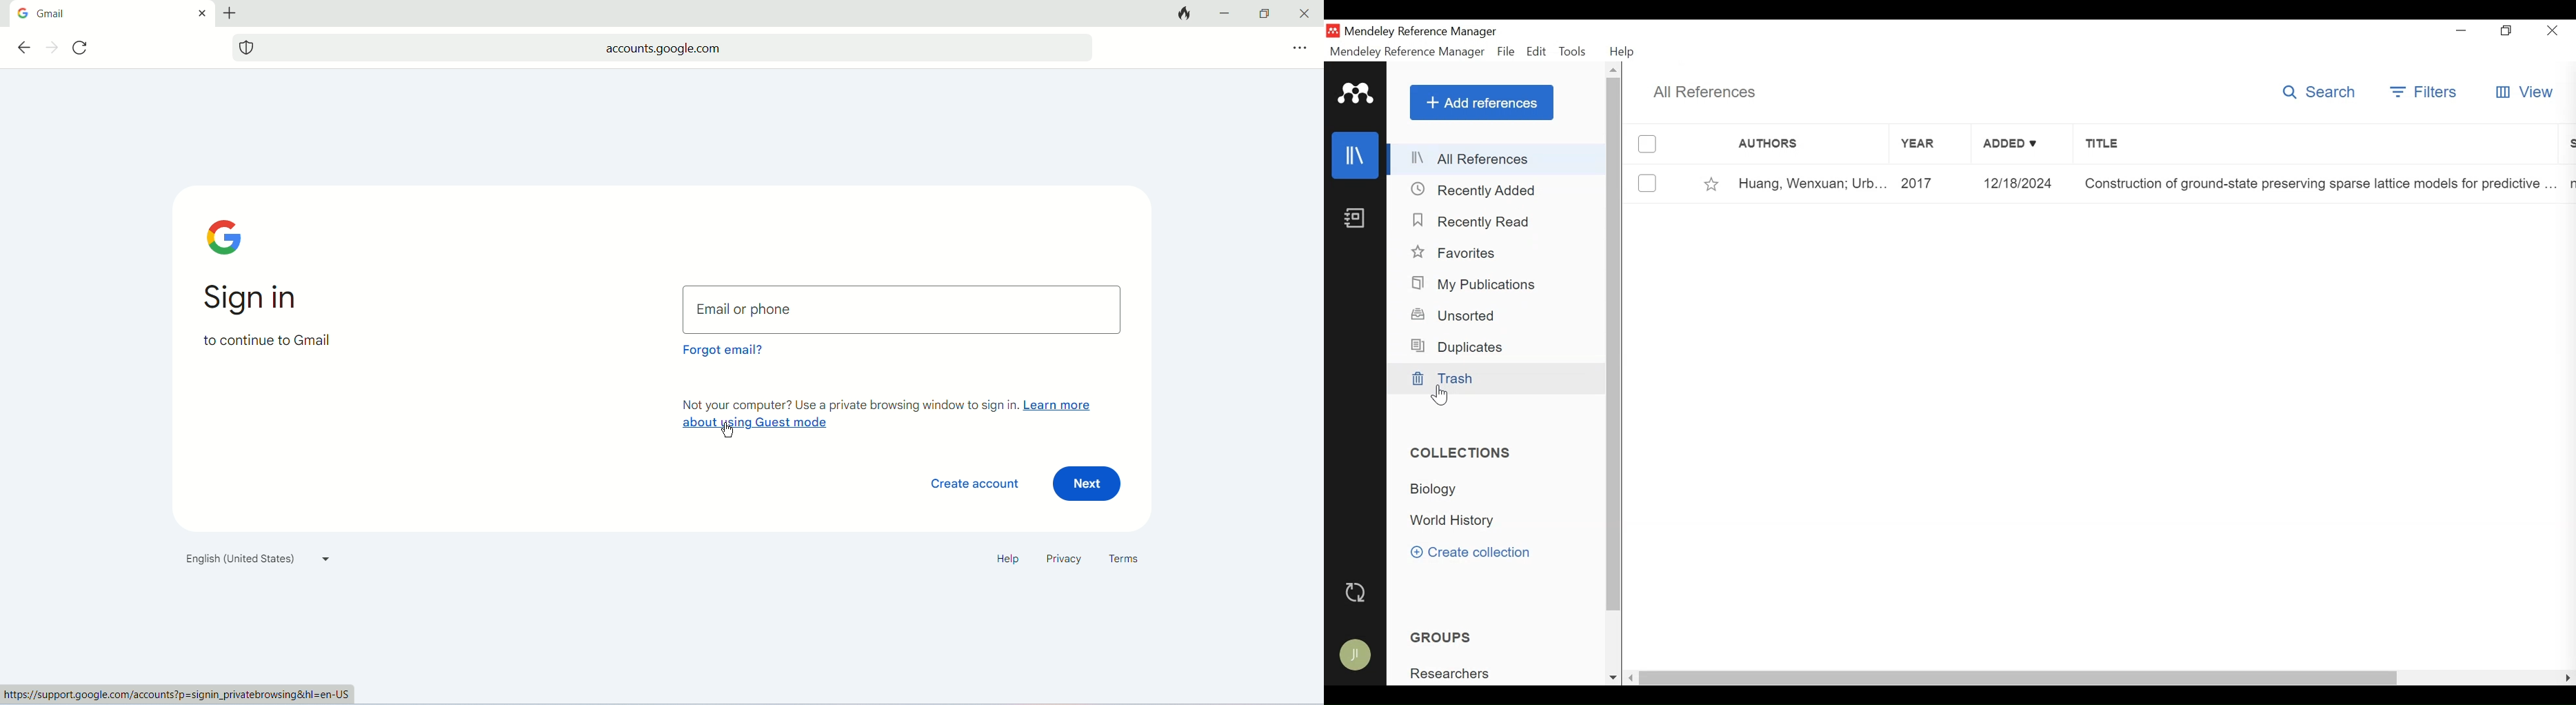 The height and width of the screenshot is (728, 2576). What do you see at coordinates (1462, 347) in the screenshot?
I see `Duplicates` at bounding box center [1462, 347].